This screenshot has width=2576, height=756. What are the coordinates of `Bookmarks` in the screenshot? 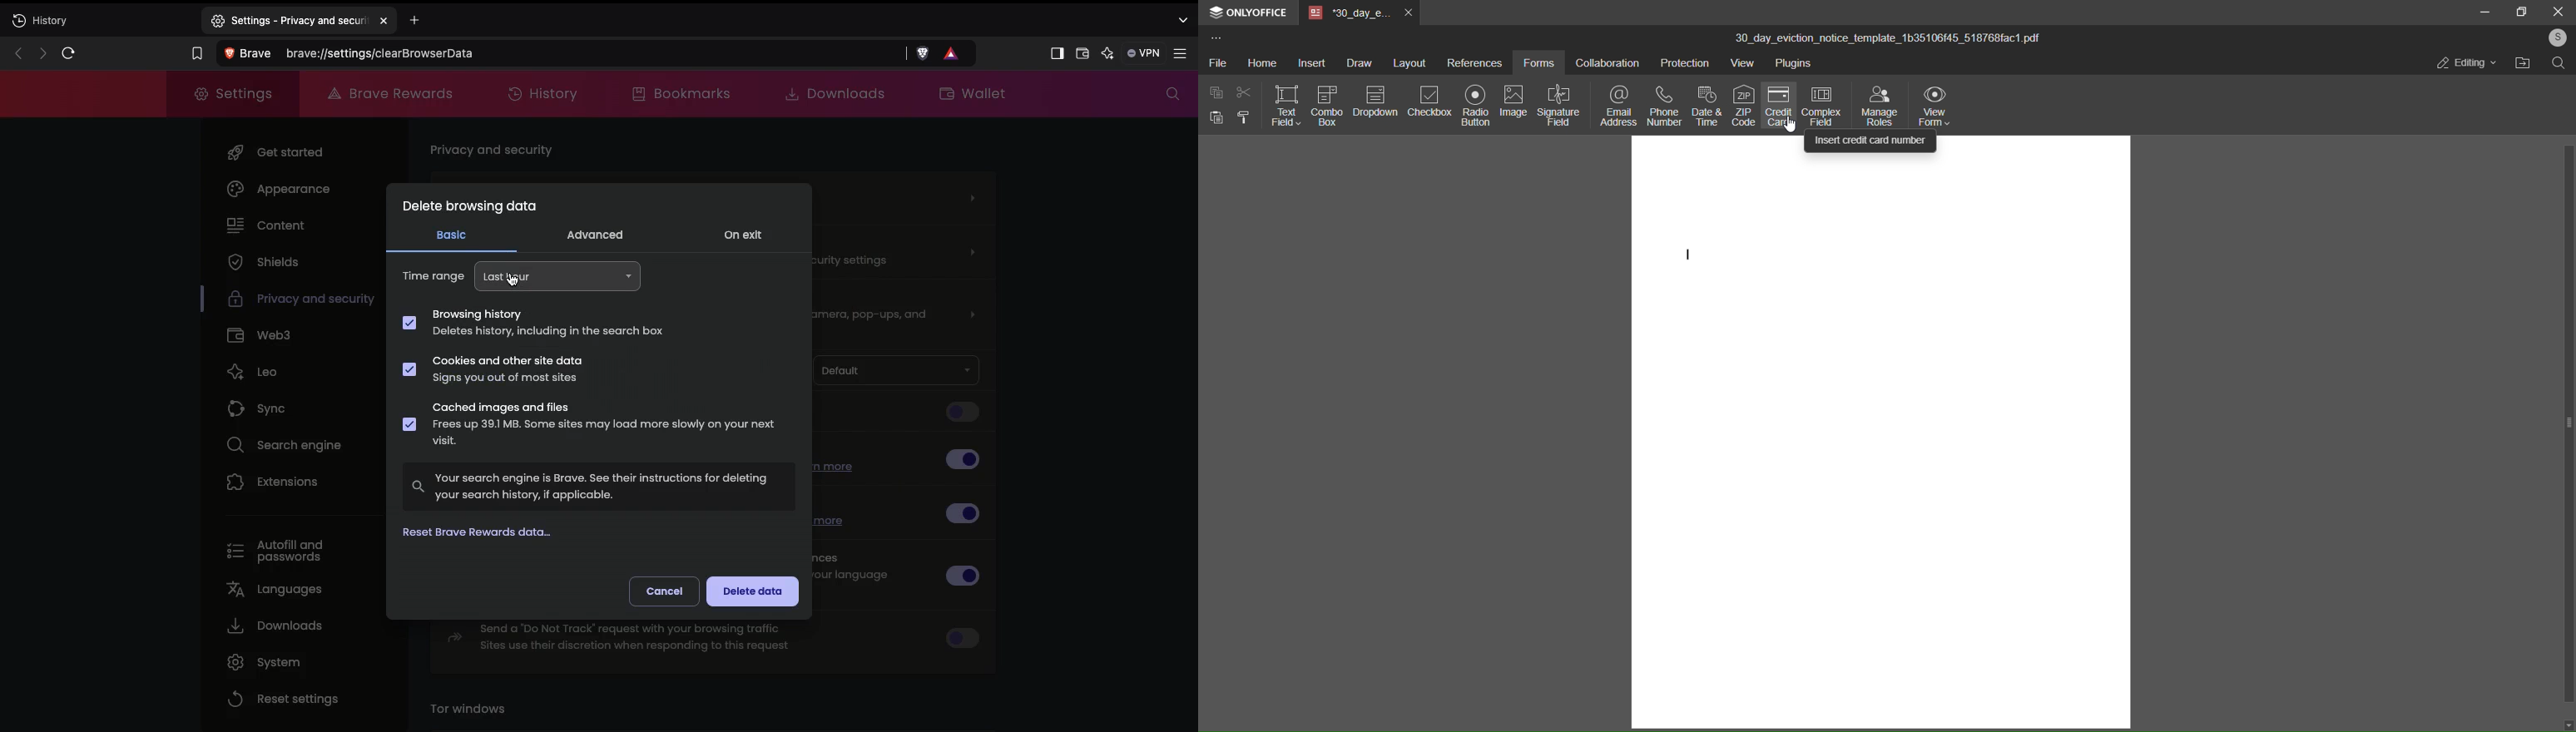 It's located at (686, 93).